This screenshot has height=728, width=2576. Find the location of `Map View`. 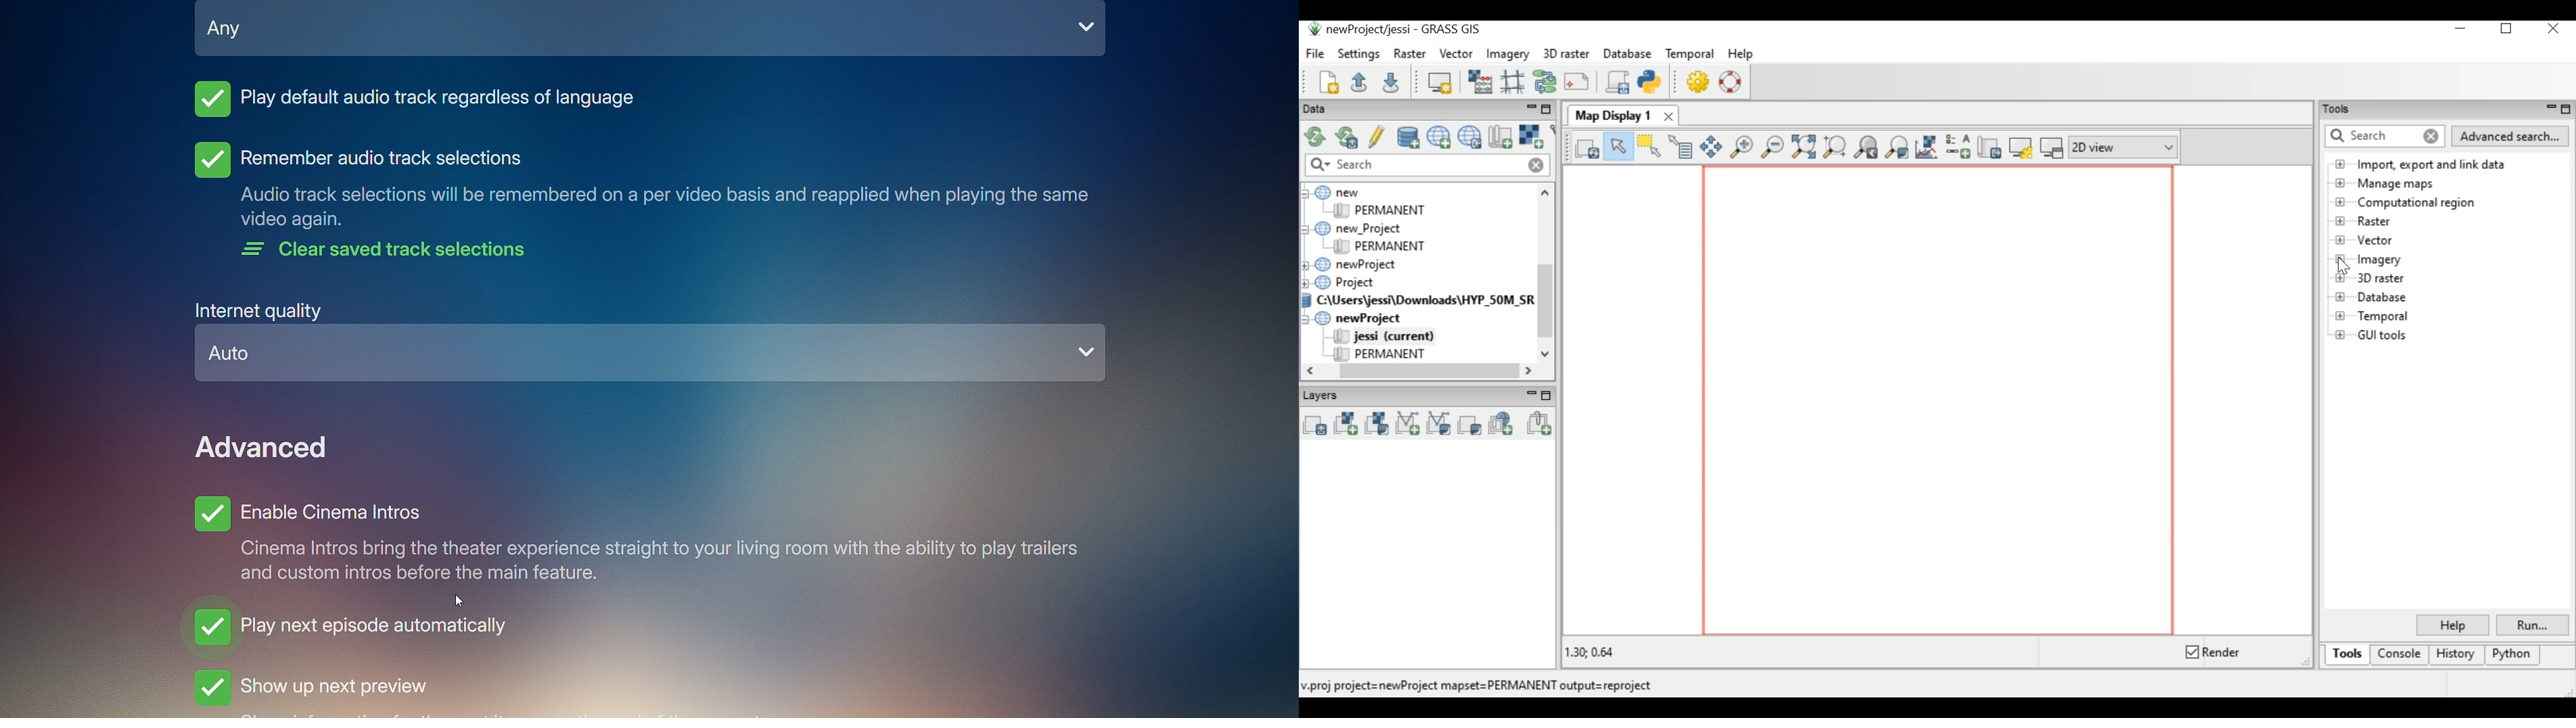

Map View is located at coordinates (1937, 400).